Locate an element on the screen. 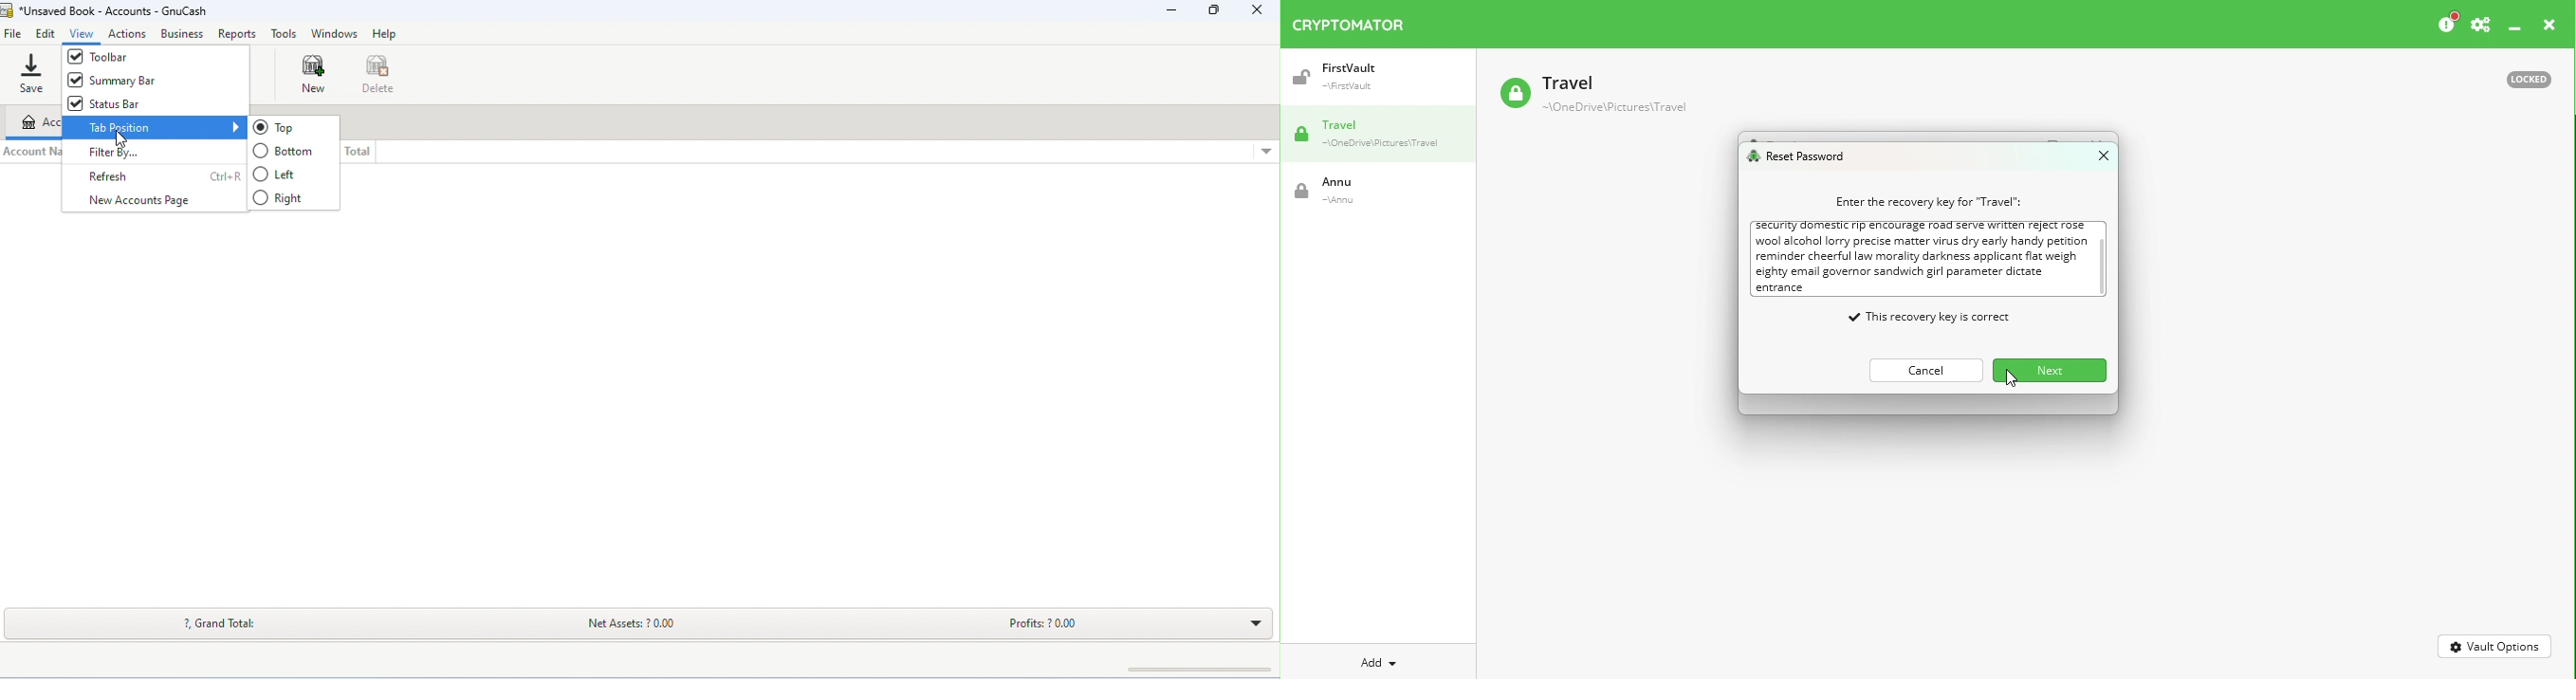 The width and height of the screenshot is (2576, 700). minimize is located at coordinates (1173, 10).